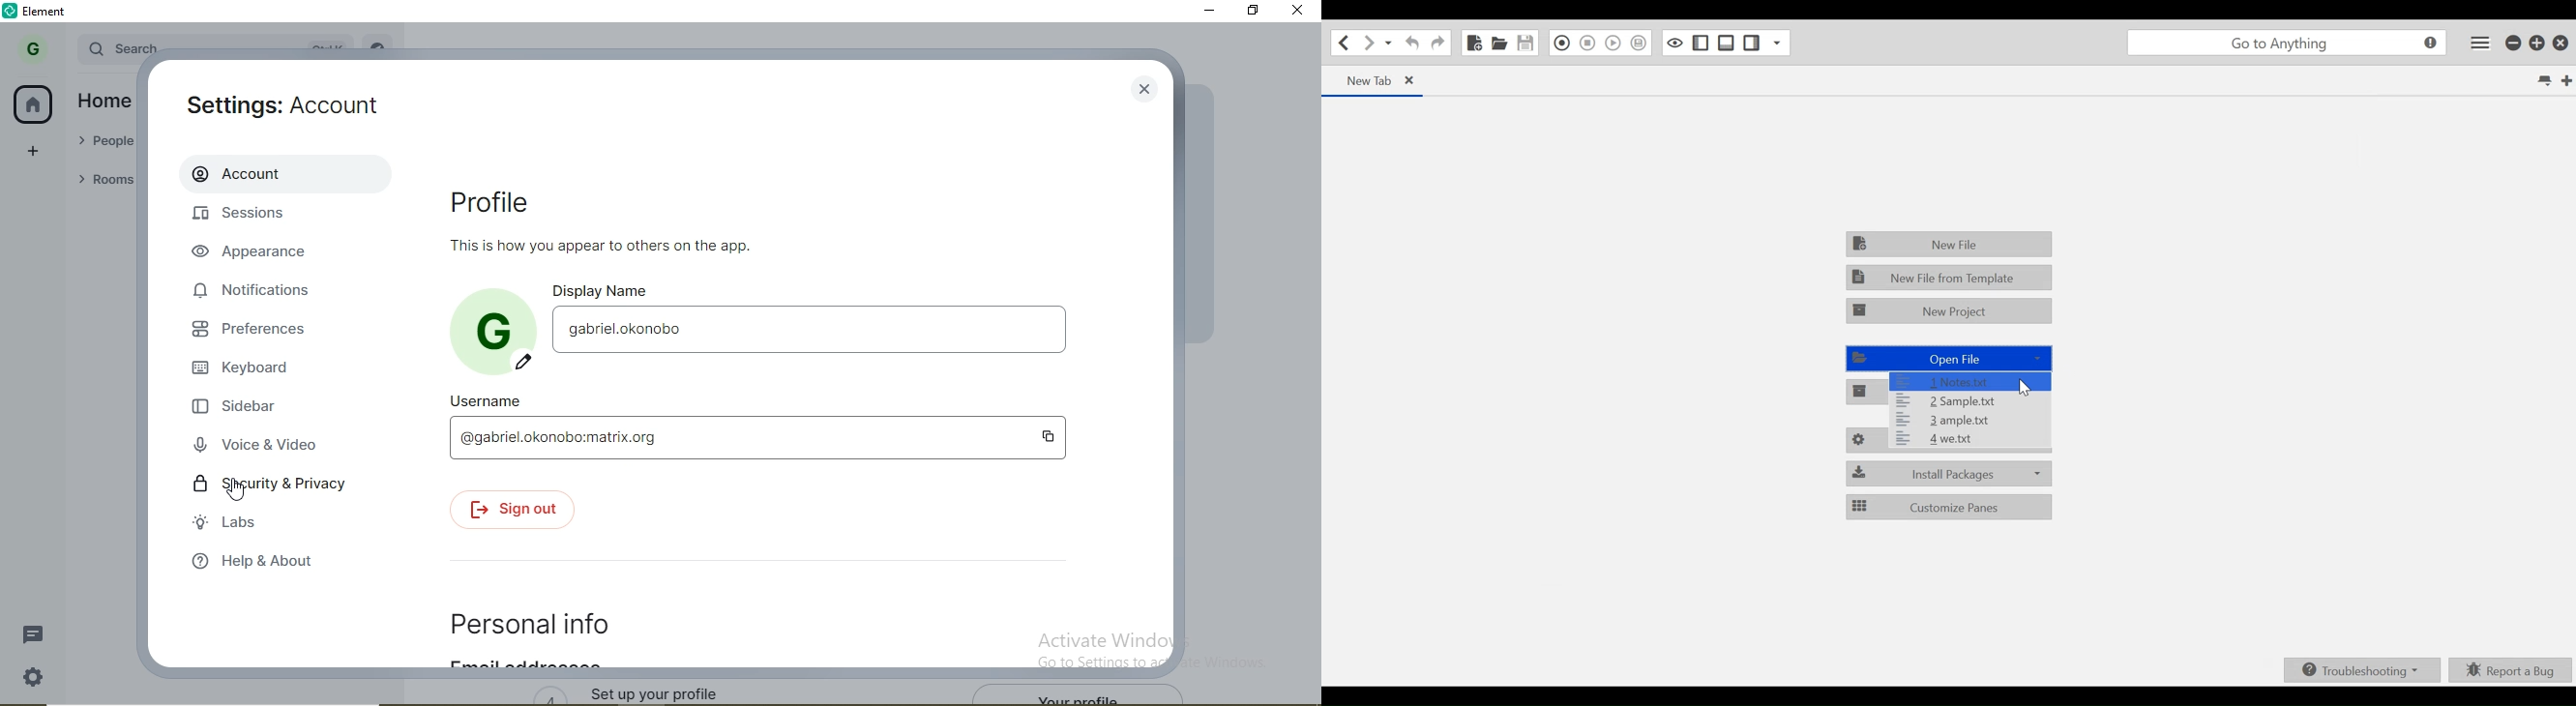 This screenshot has height=728, width=2576. What do you see at coordinates (258, 219) in the screenshot?
I see `sessions` at bounding box center [258, 219].